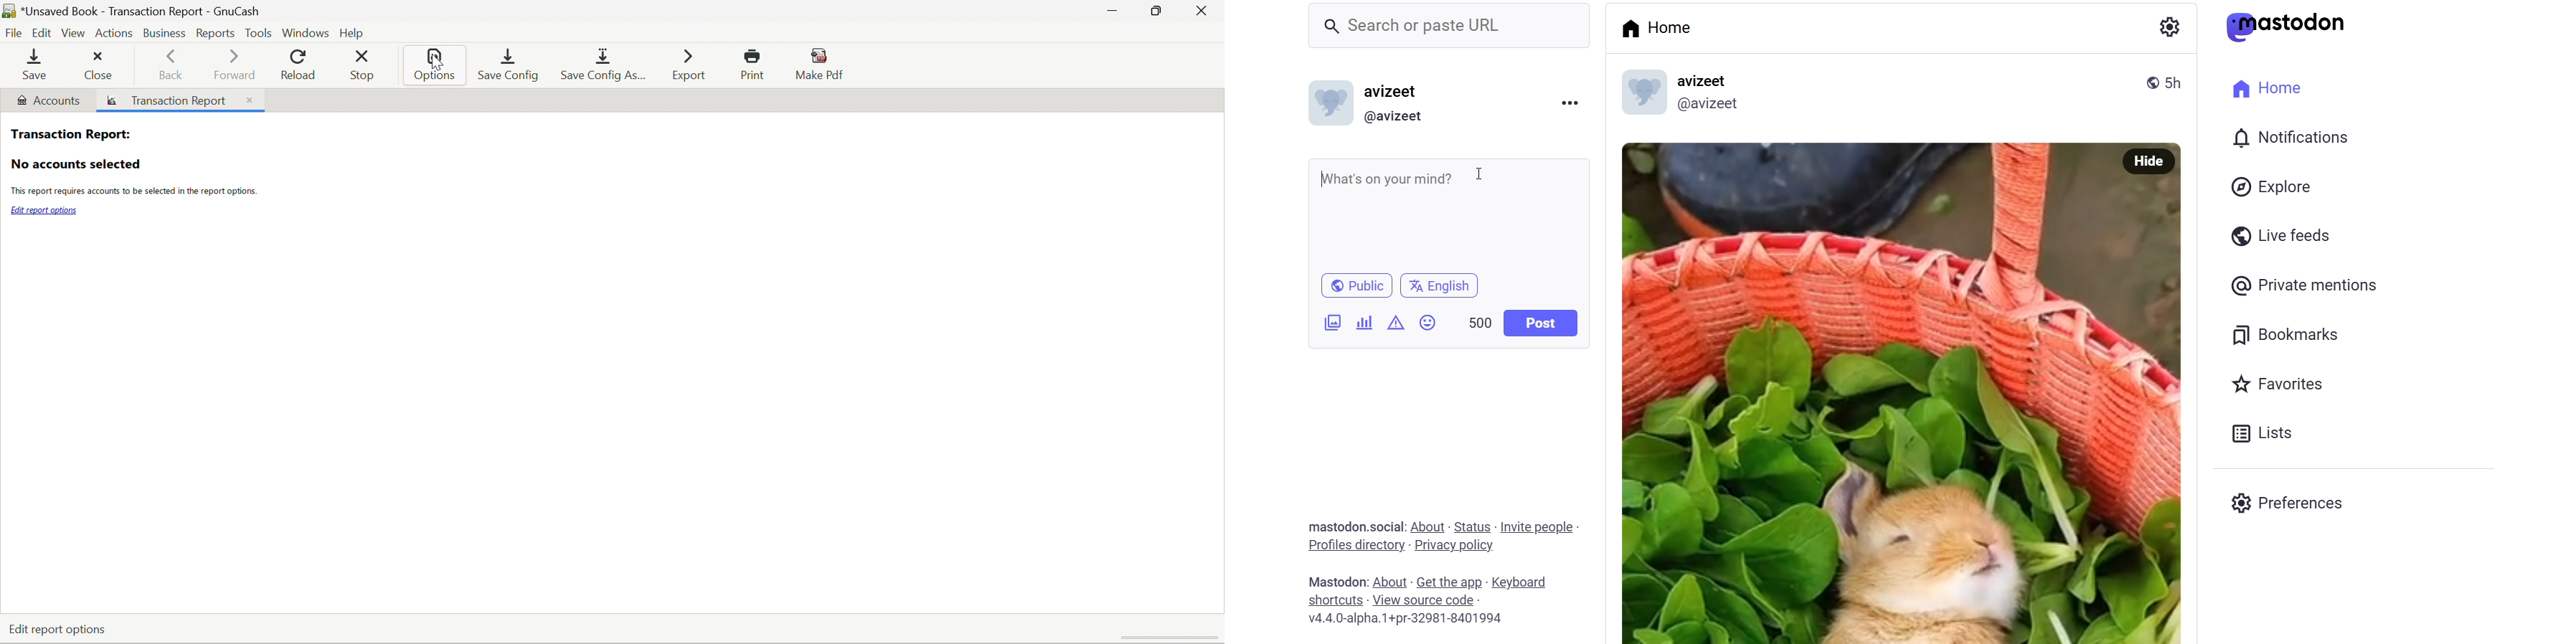 Image resolution: width=2576 pixels, height=644 pixels. I want to click on help , so click(355, 31).